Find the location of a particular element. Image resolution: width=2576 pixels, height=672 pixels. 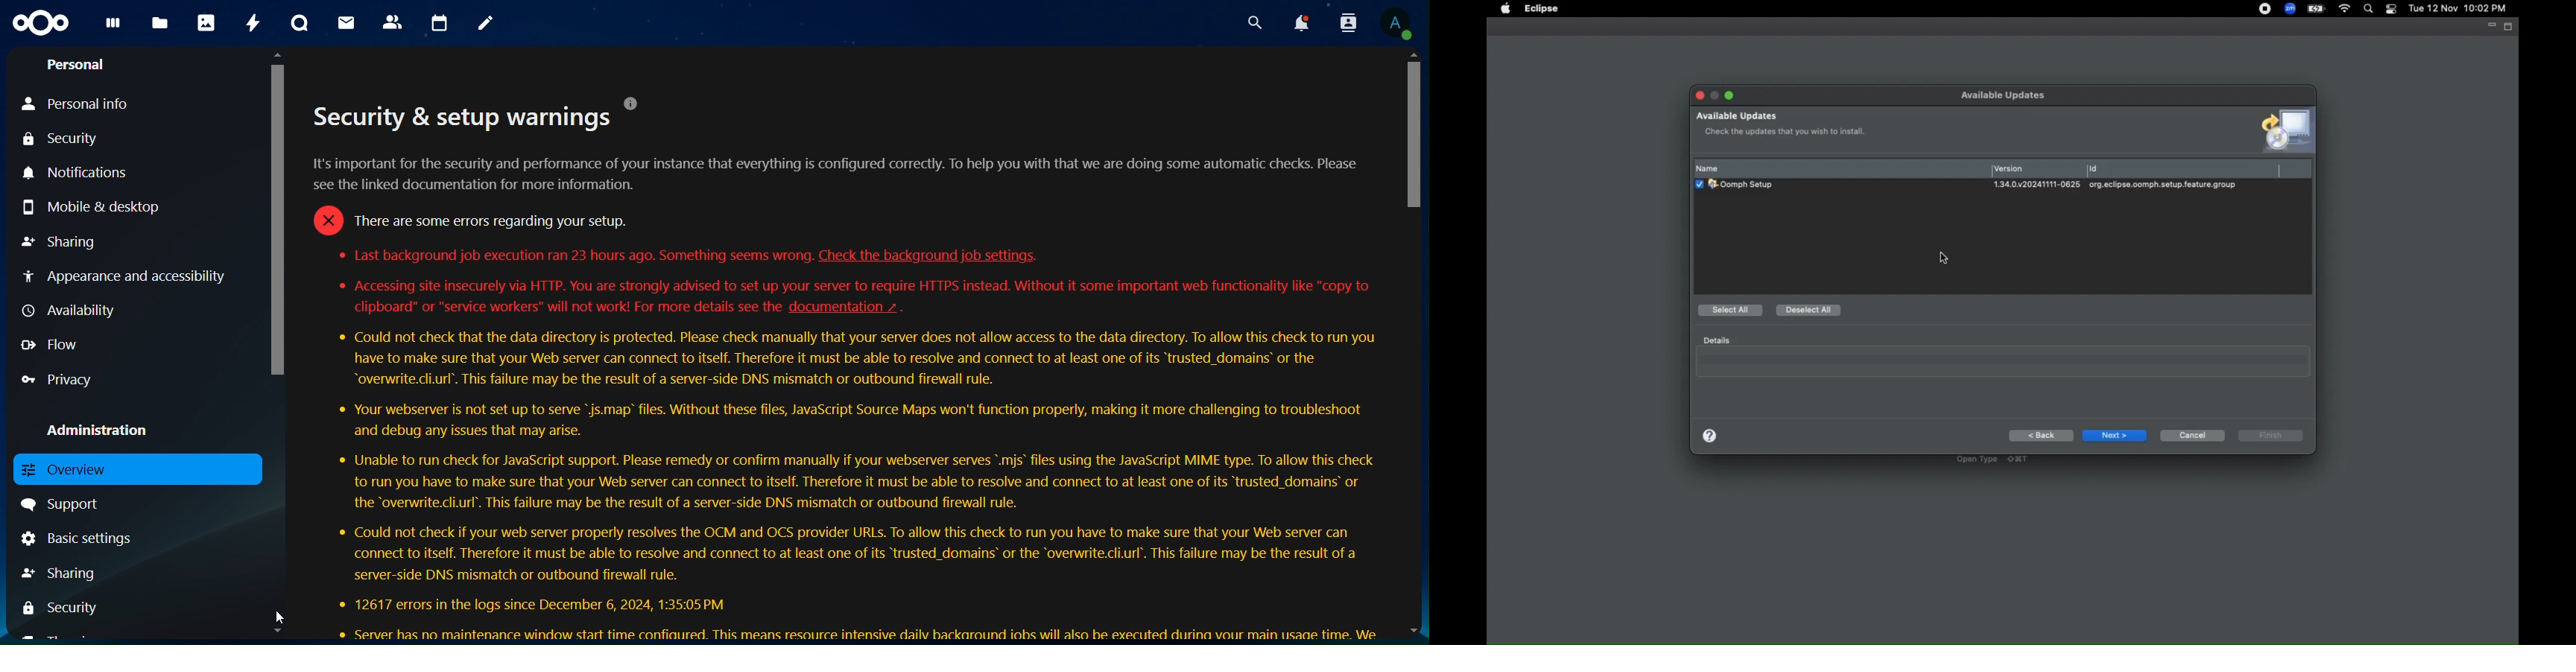

search contacts is located at coordinates (1348, 22).